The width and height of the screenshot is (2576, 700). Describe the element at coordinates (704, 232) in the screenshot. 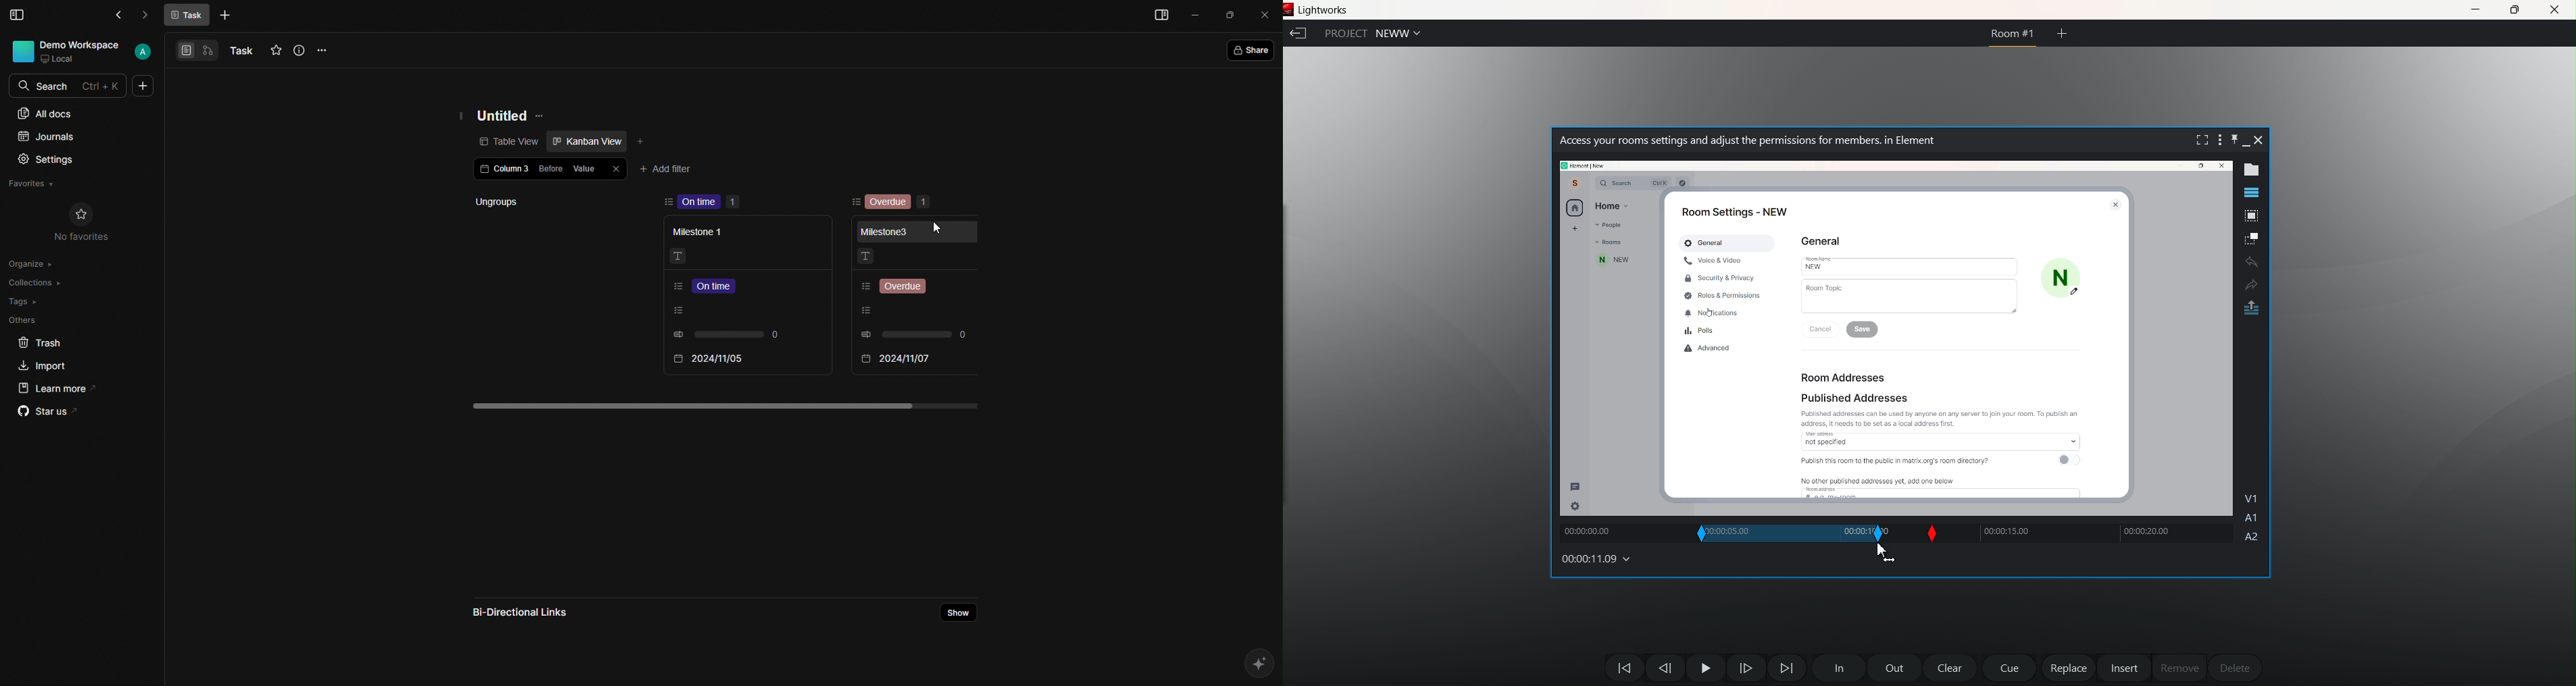

I see `Milestone 1` at that location.